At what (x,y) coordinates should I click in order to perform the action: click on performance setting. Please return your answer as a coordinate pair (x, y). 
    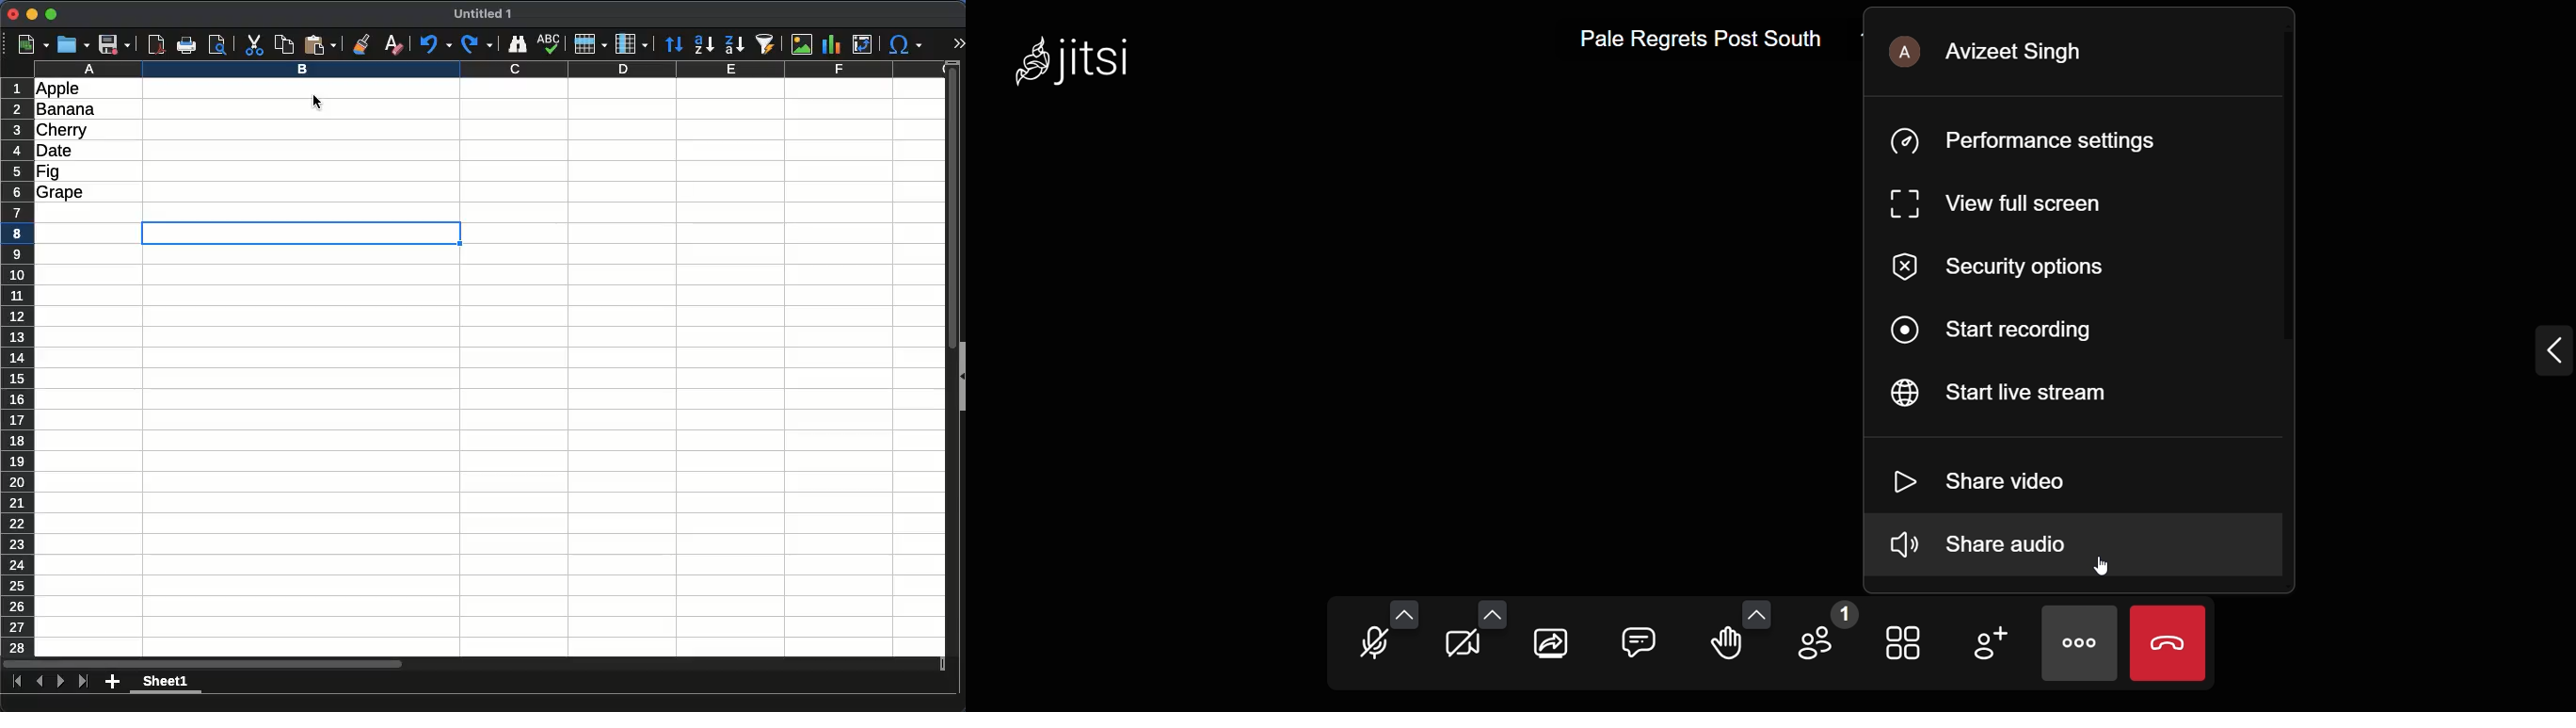
    Looking at the image, I should click on (2045, 141).